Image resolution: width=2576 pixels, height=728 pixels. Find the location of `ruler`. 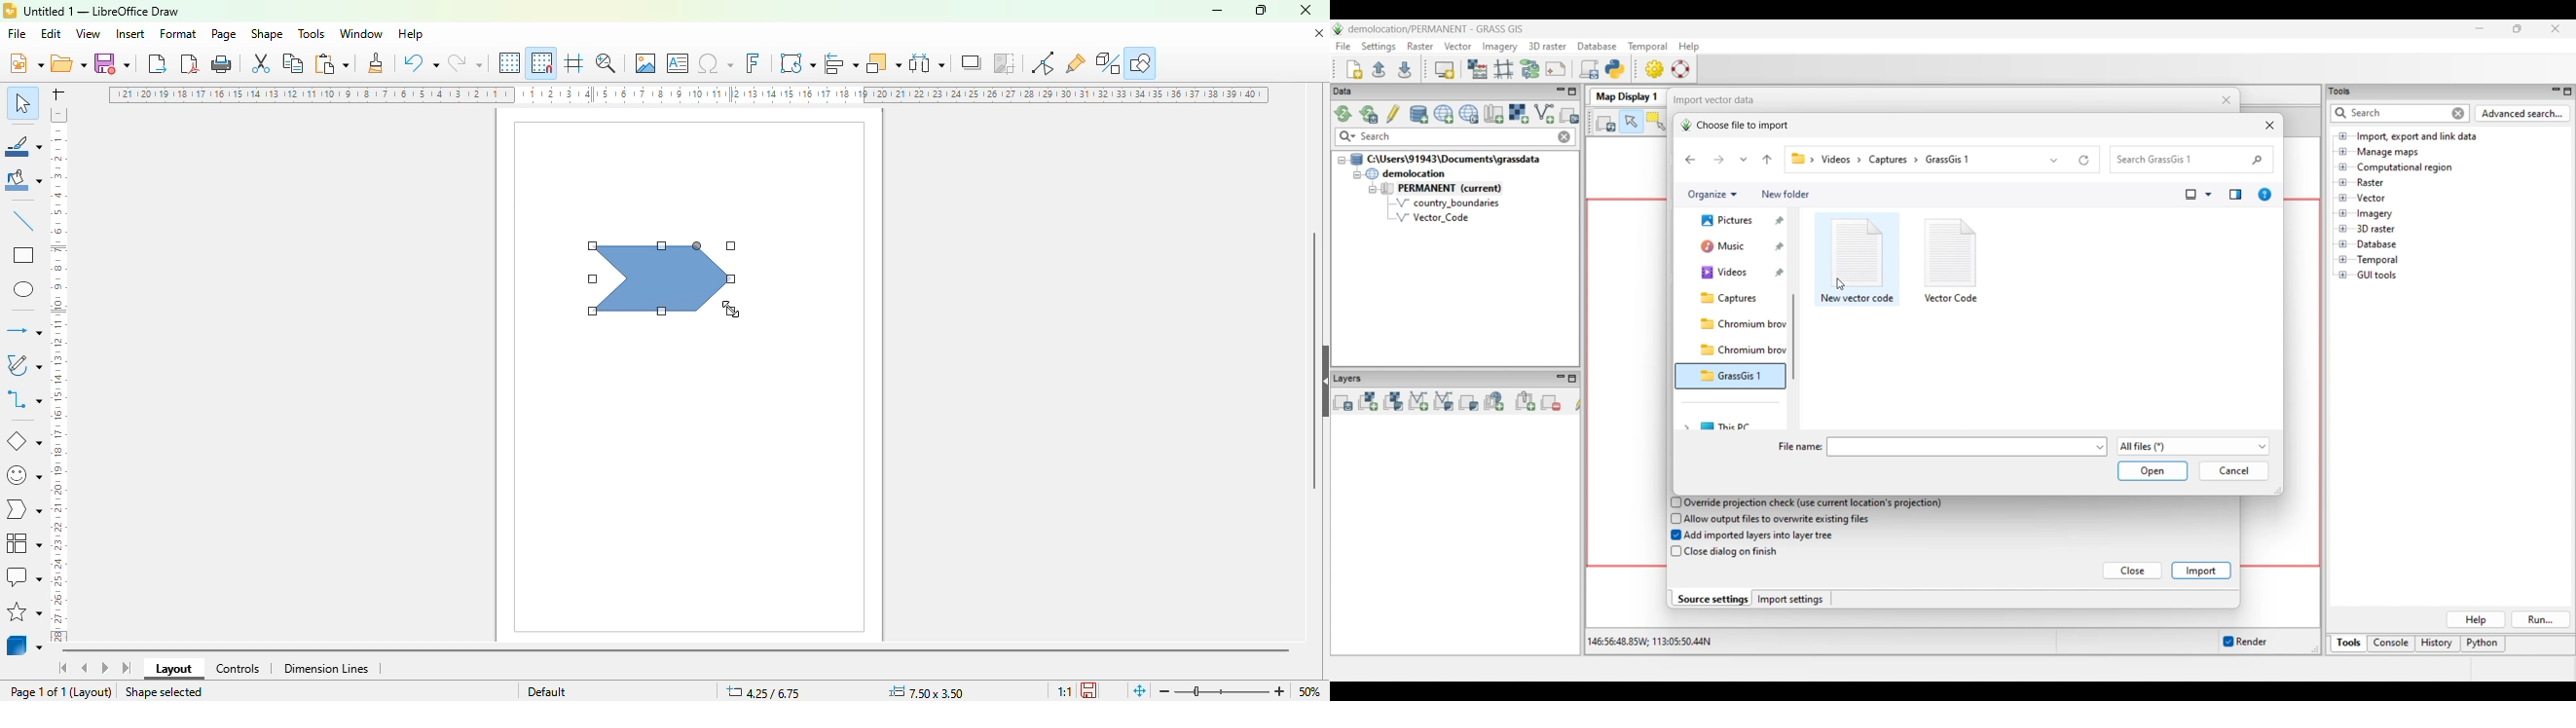

ruler is located at coordinates (688, 94).